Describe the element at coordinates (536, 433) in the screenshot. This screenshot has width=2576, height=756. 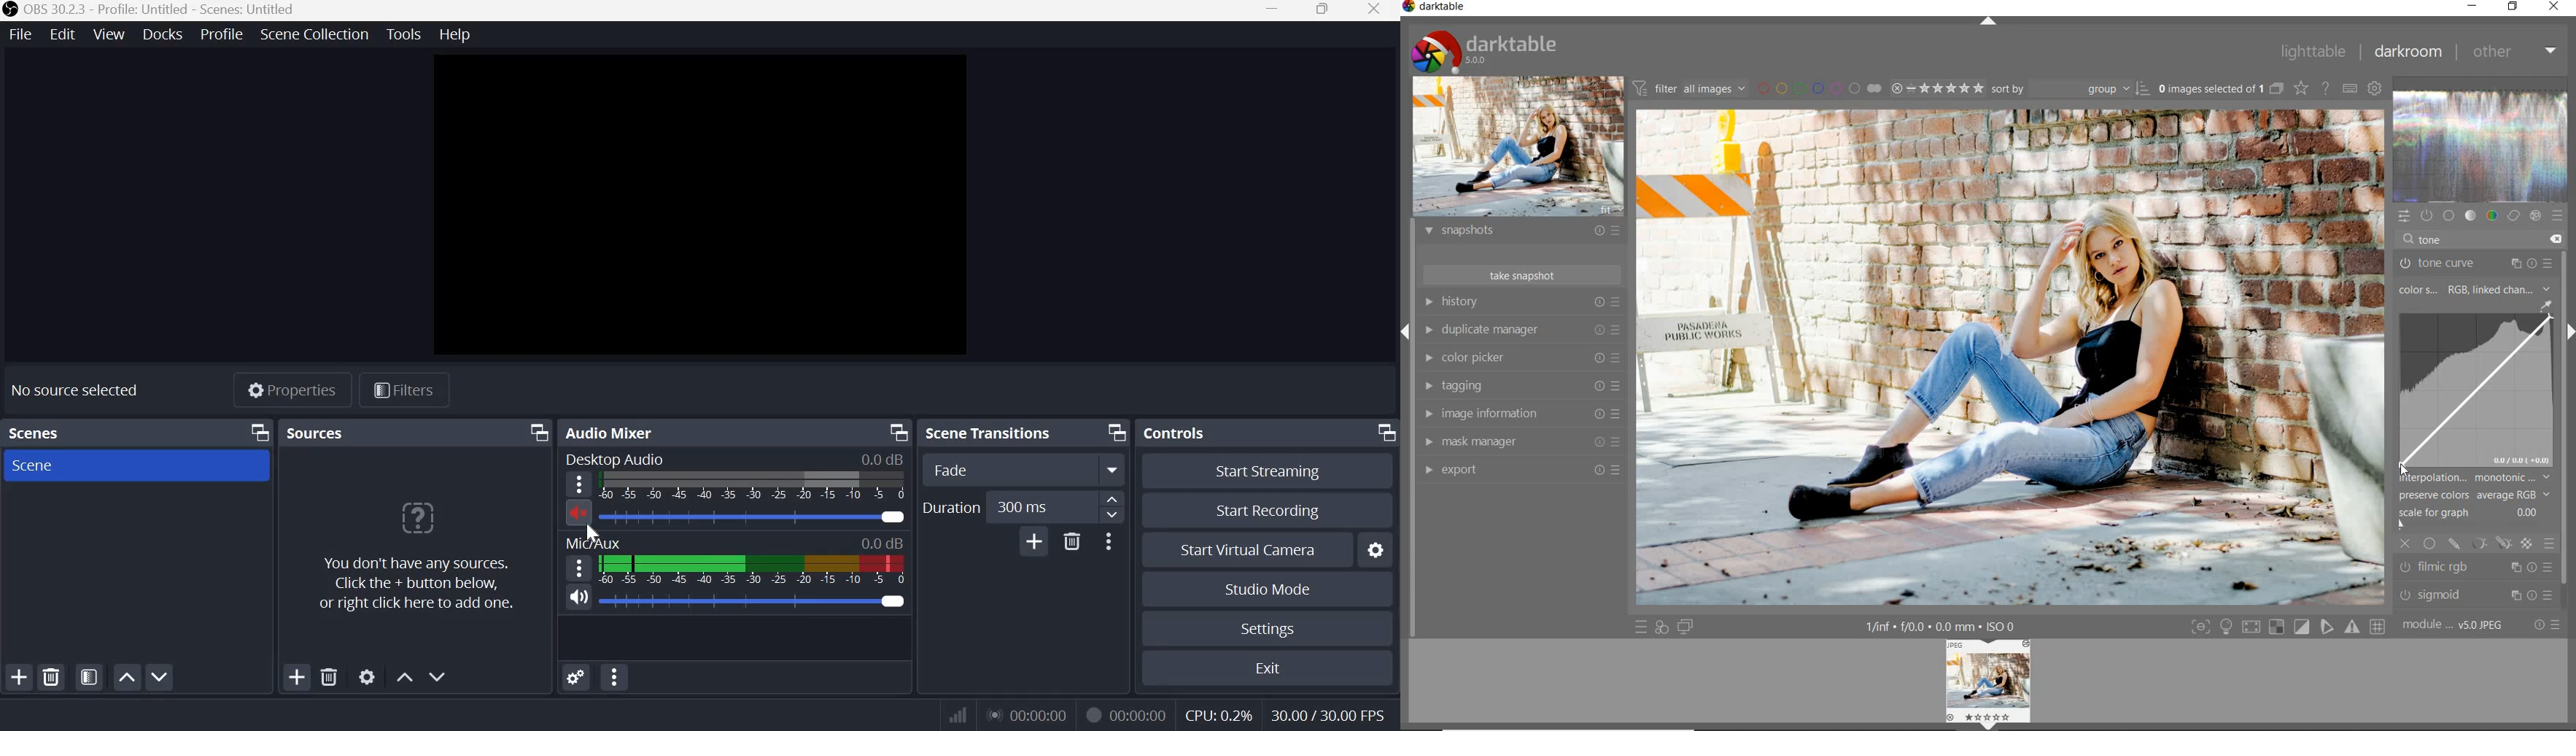
I see `Dock Options icon` at that location.